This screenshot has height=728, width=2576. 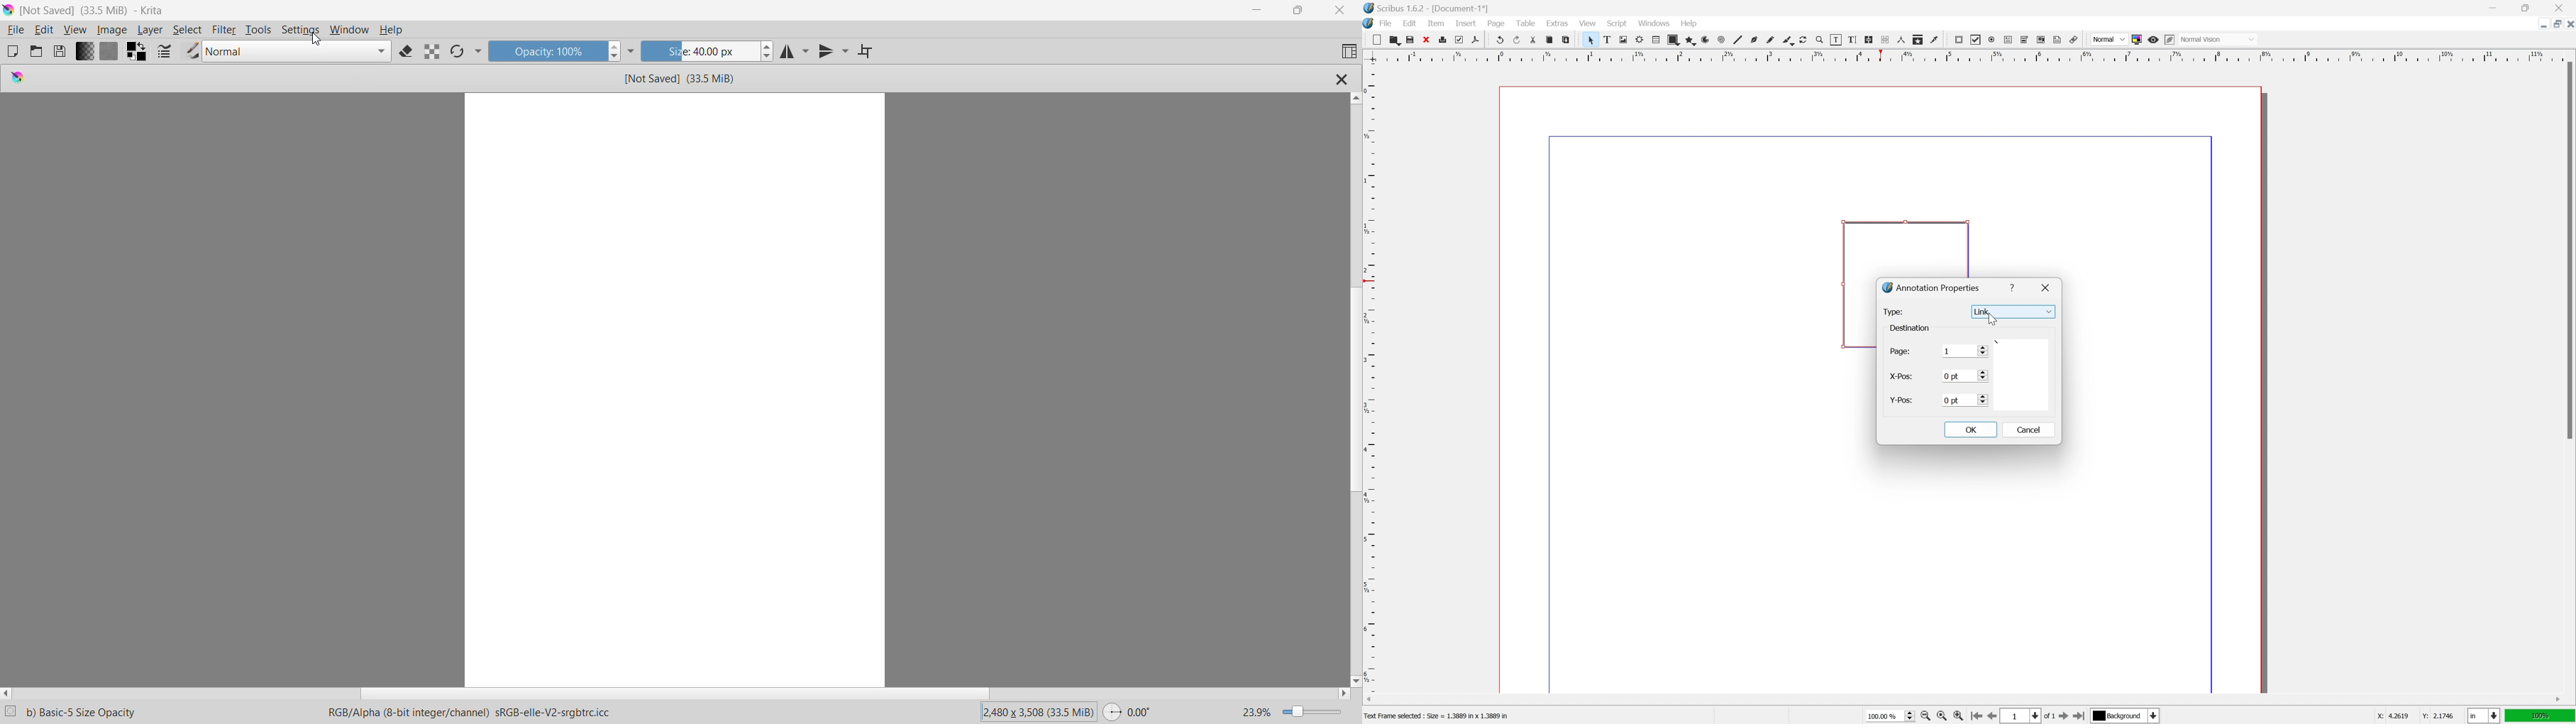 What do you see at coordinates (1787, 40) in the screenshot?
I see `calligraphy line` at bounding box center [1787, 40].